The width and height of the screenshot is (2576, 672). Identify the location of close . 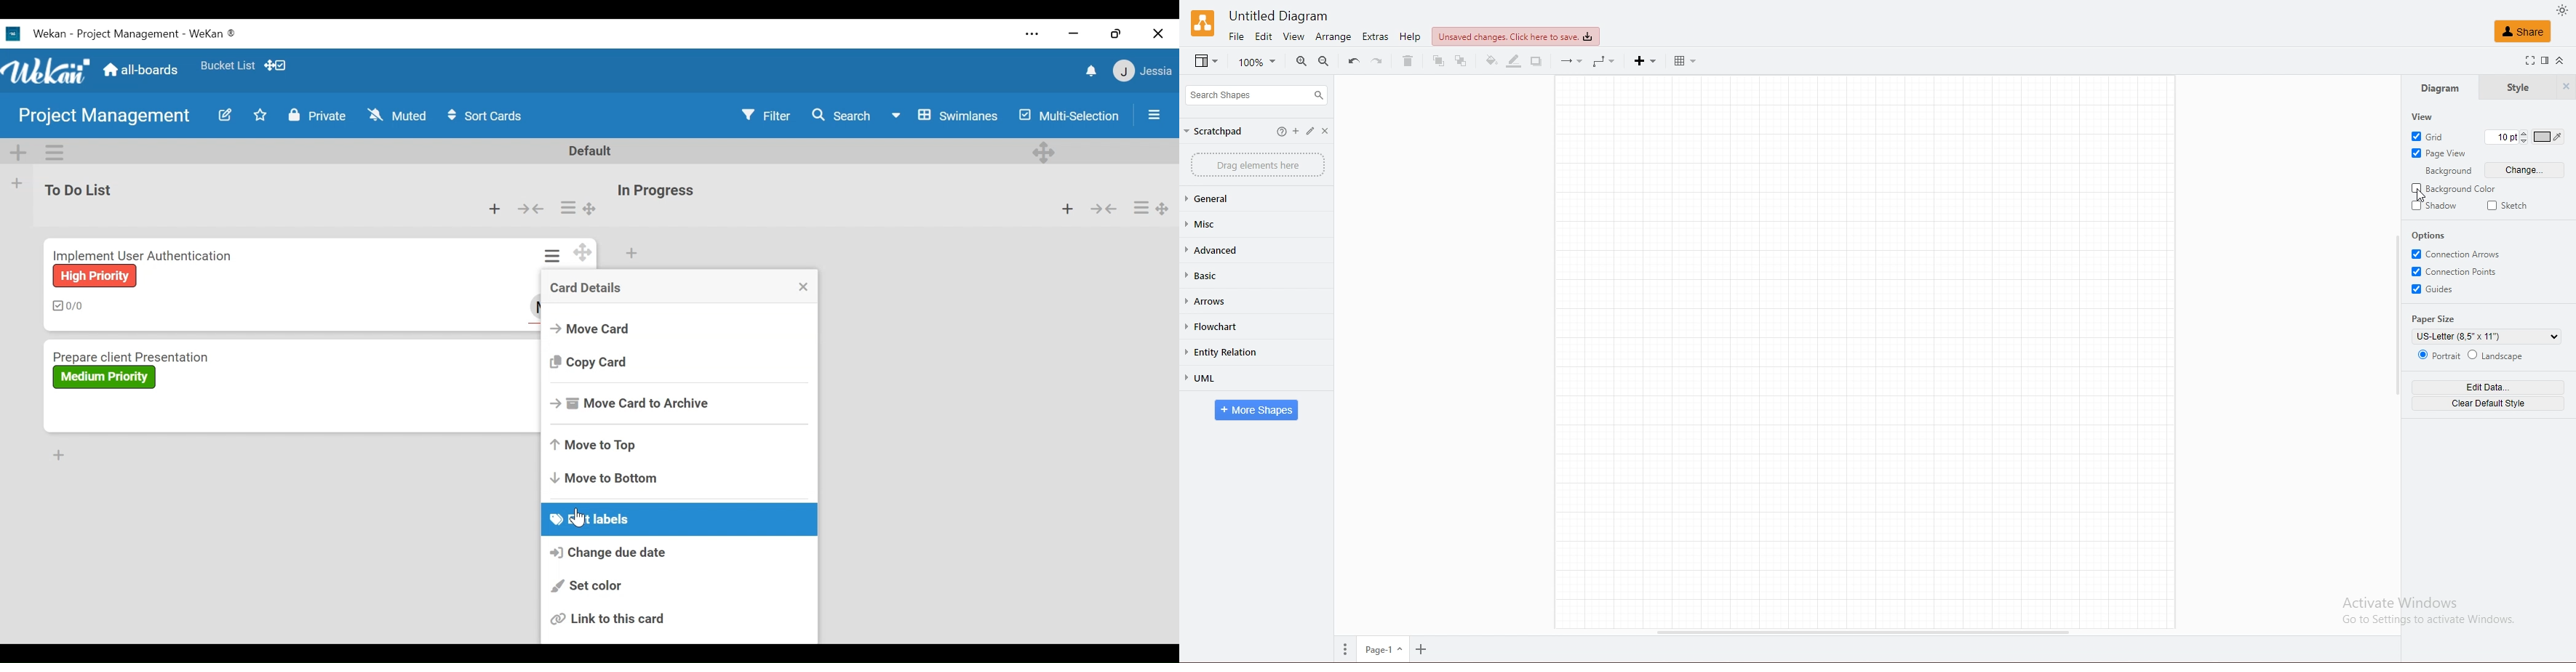
(1331, 132).